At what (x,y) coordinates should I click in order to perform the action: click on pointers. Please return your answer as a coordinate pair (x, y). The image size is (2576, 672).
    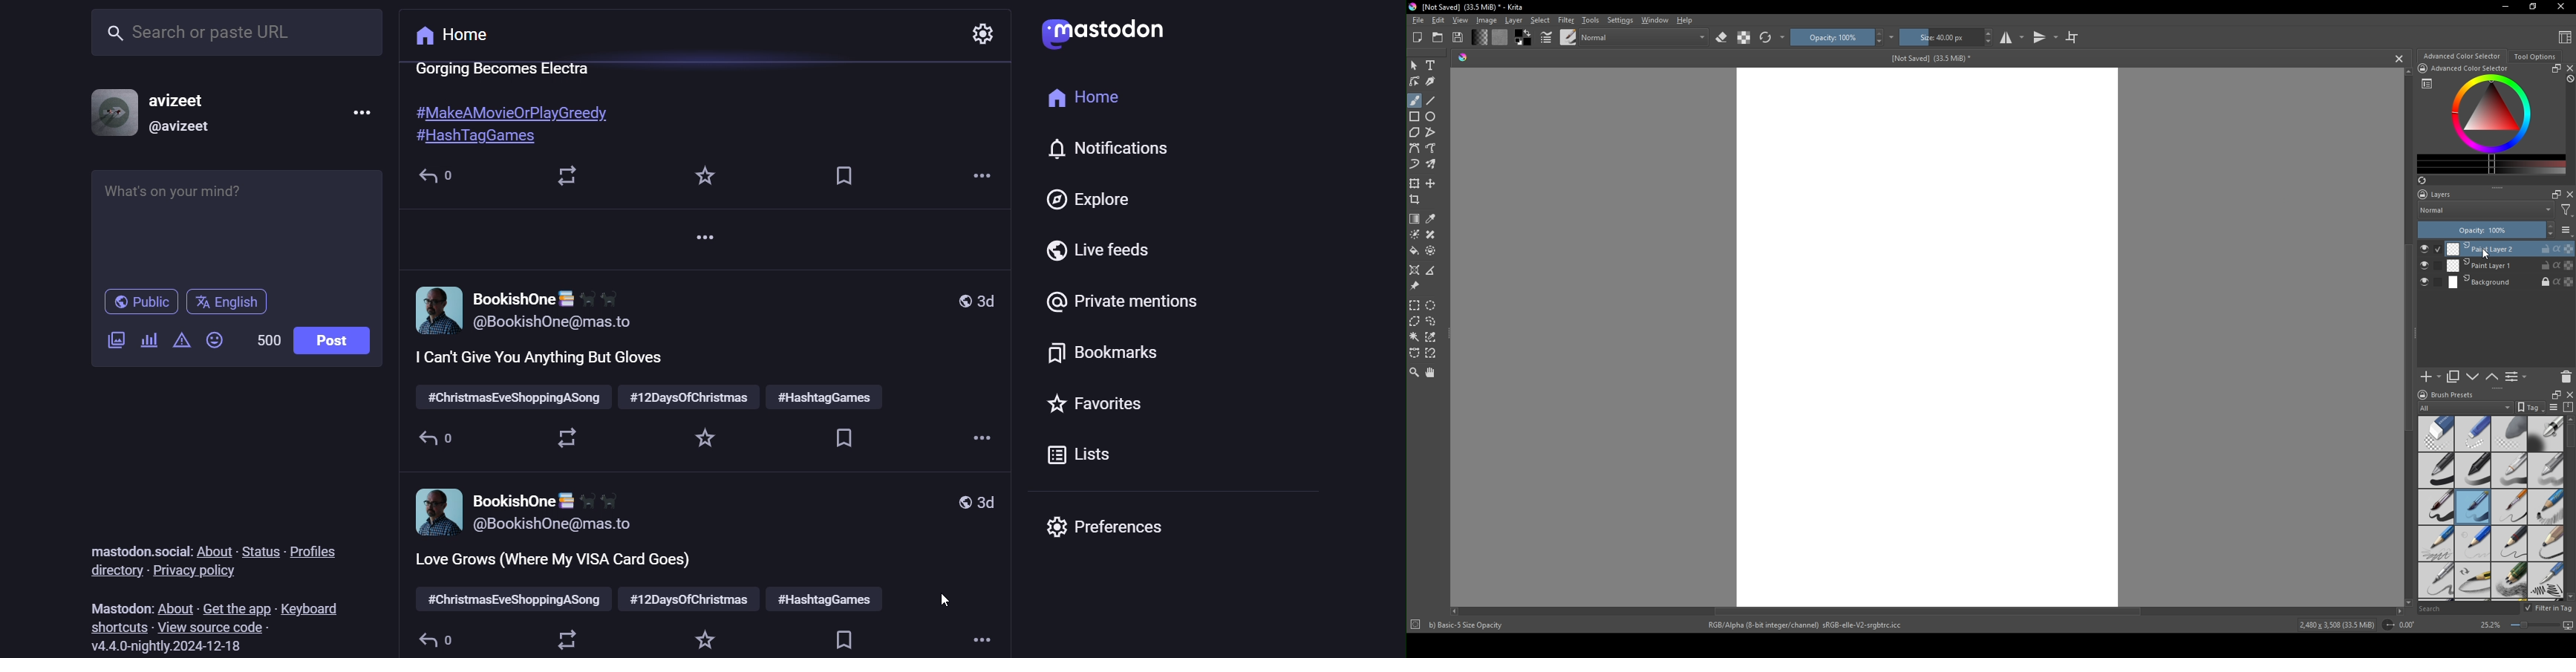
    Looking at the image, I should click on (1547, 38).